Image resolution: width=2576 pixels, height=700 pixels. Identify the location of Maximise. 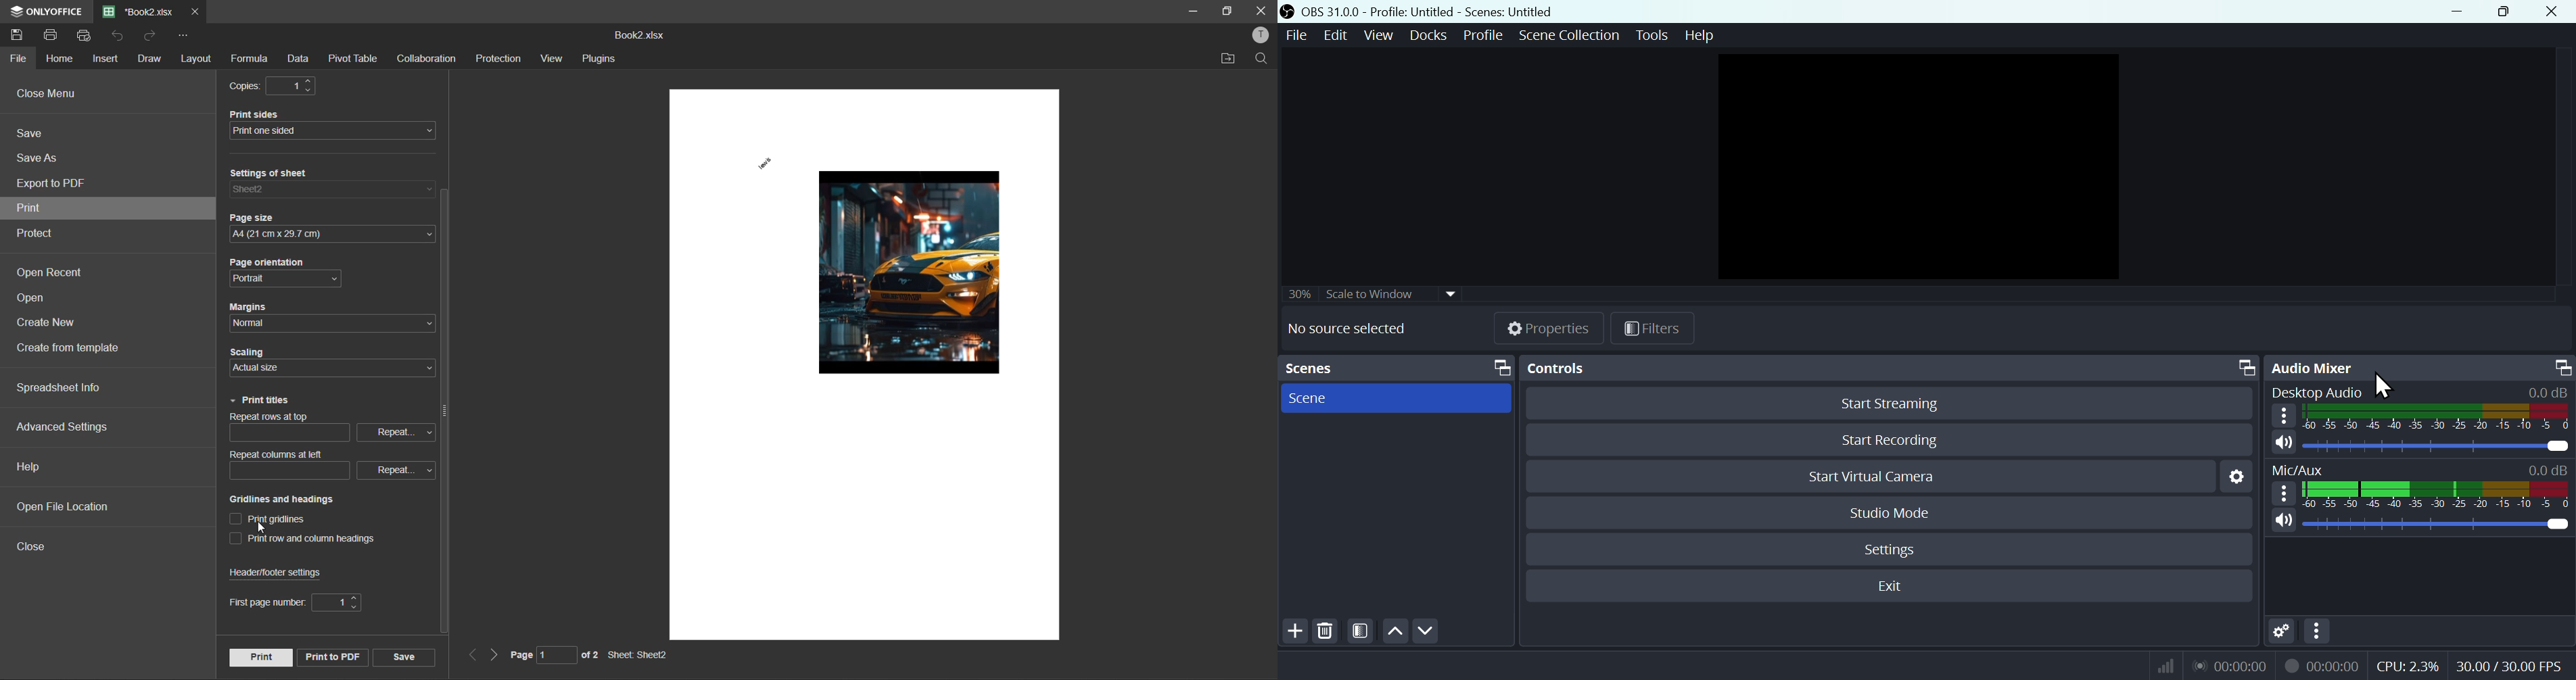
(2509, 12).